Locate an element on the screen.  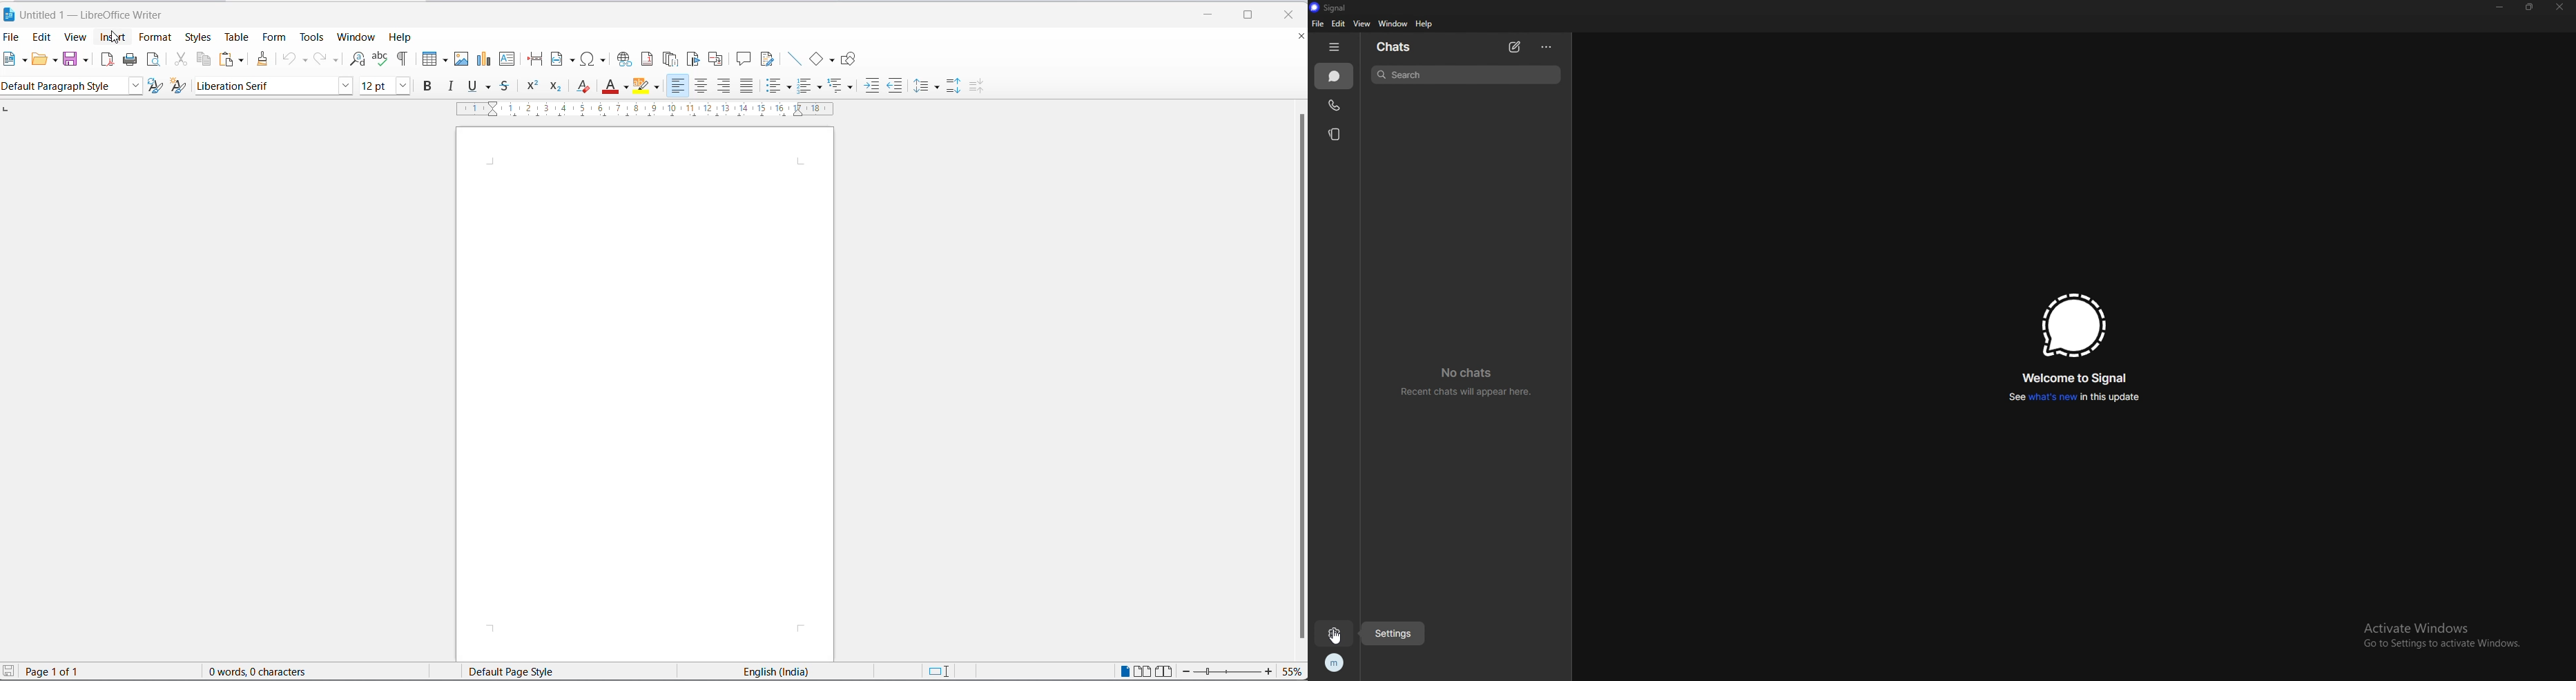
calls is located at coordinates (1337, 104).